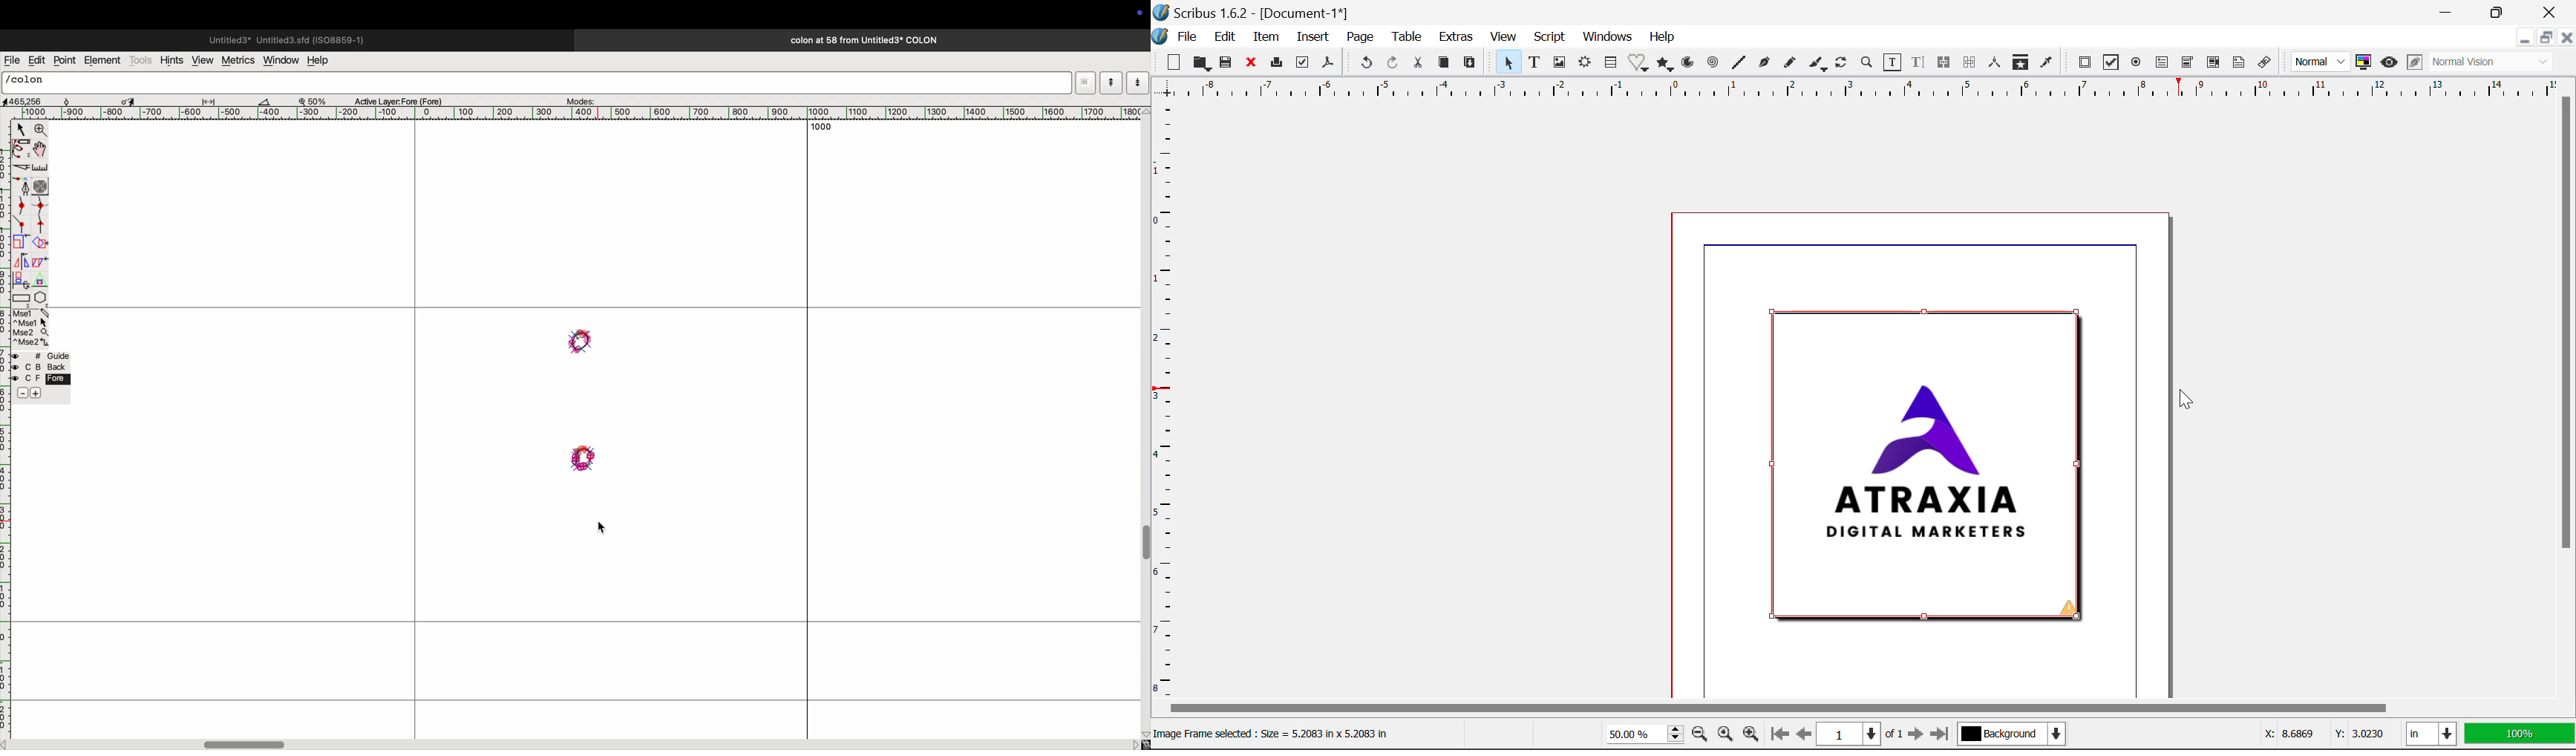  I want to click on toggle, so click(128, 100).